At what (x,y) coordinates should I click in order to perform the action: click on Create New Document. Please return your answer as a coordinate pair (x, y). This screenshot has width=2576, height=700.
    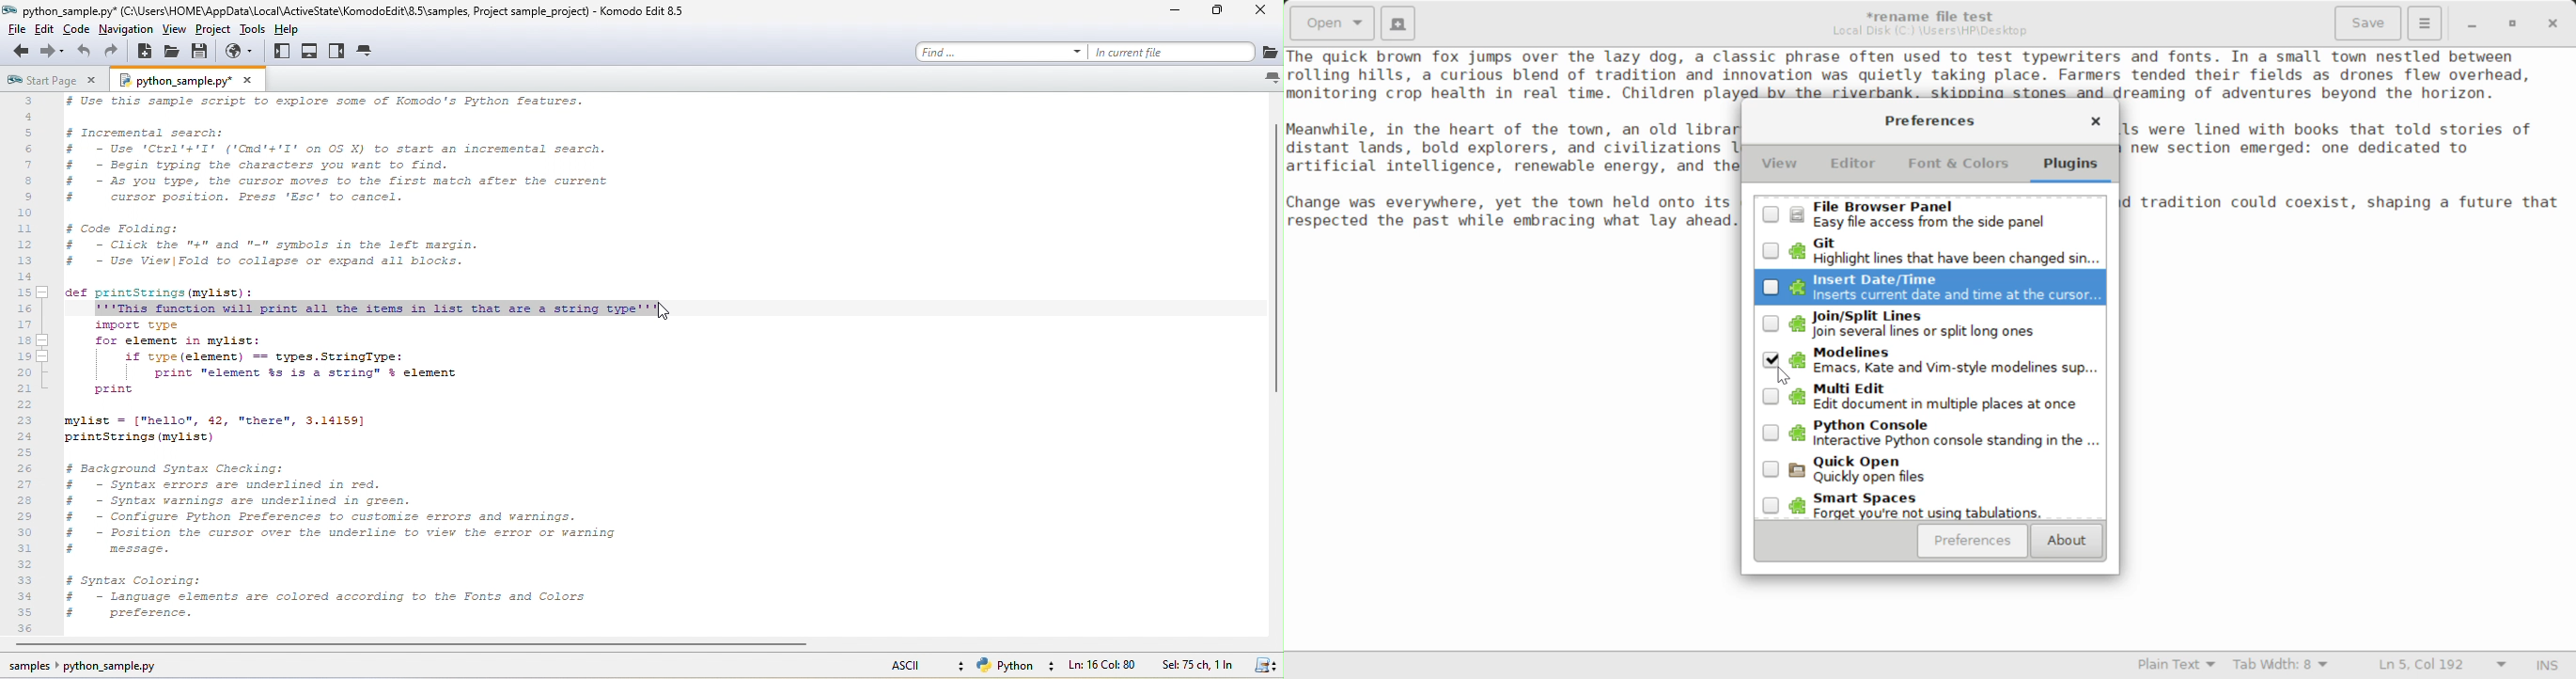
    Looking at the image, I should click on (1397, 22).